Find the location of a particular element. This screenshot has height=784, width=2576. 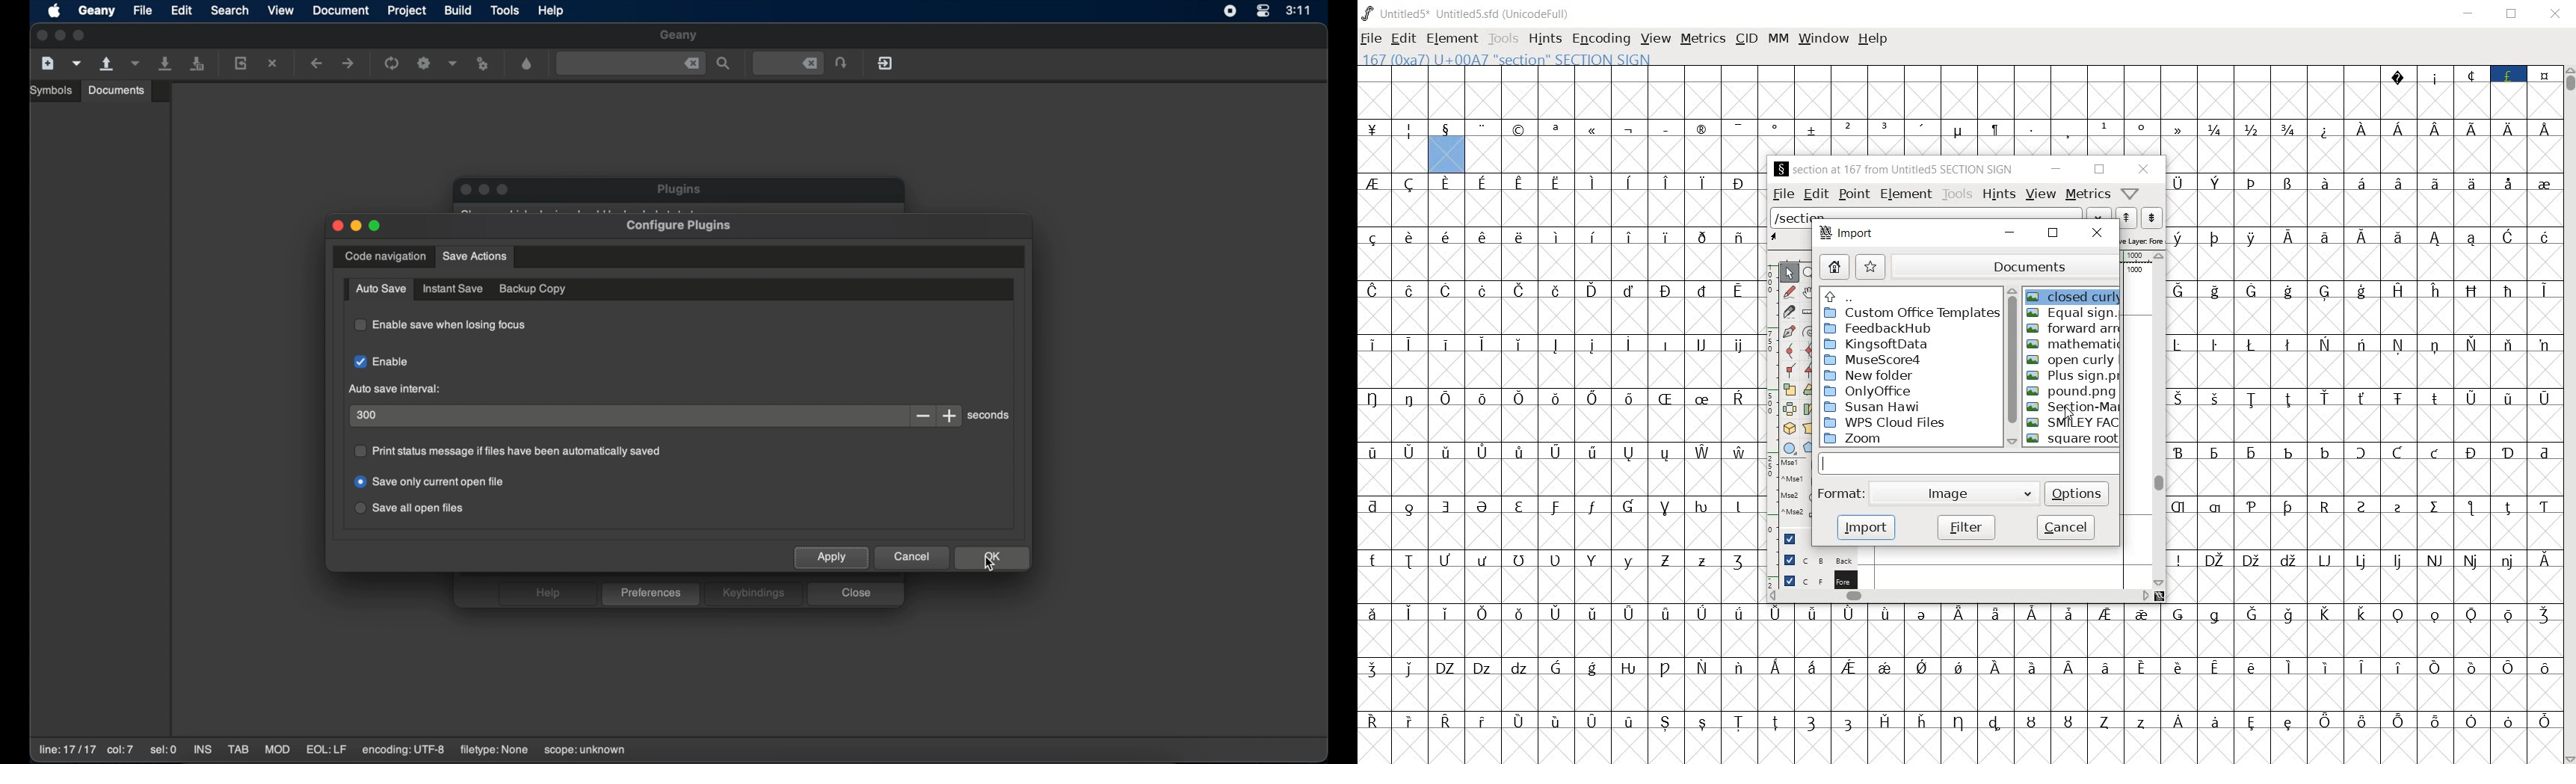

OPEN CURLY is located at coordinates (2072, 361).